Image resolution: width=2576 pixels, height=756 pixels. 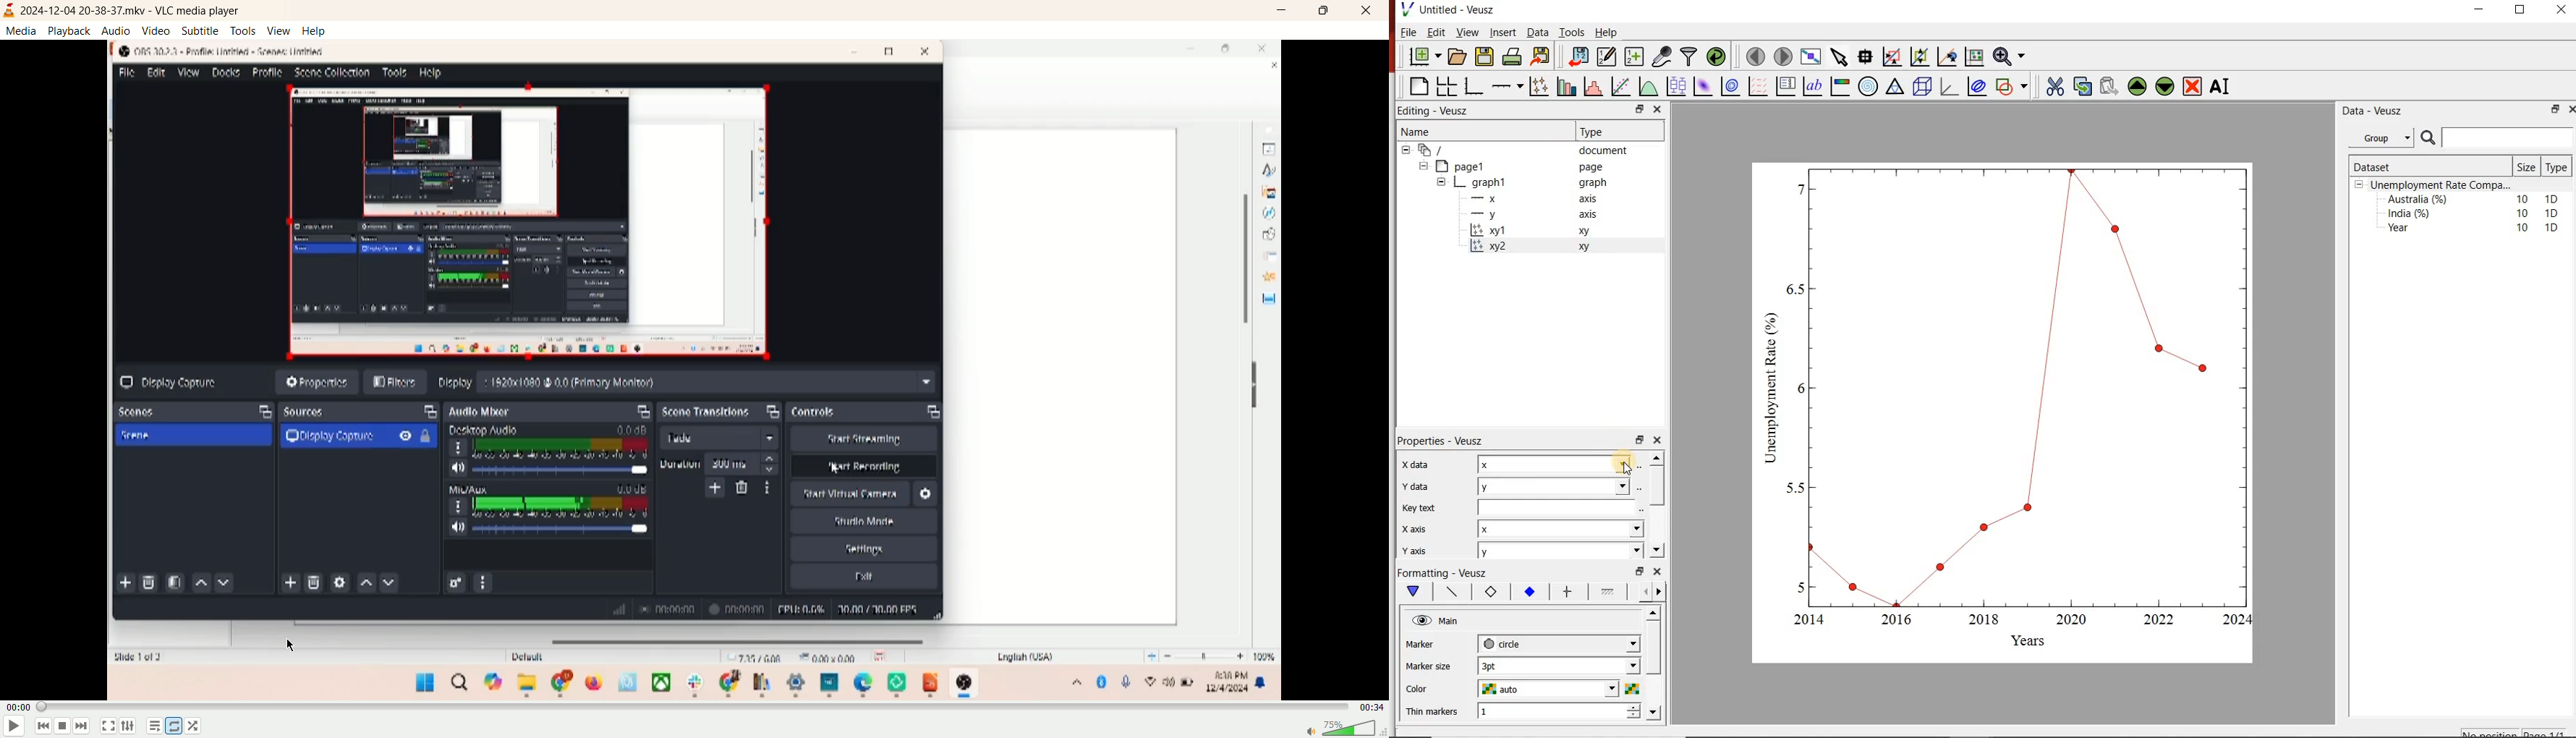 What do you see at coordinates (2560, 13) in the screenshot?
I see `close` at bounding box center [2560, 13].